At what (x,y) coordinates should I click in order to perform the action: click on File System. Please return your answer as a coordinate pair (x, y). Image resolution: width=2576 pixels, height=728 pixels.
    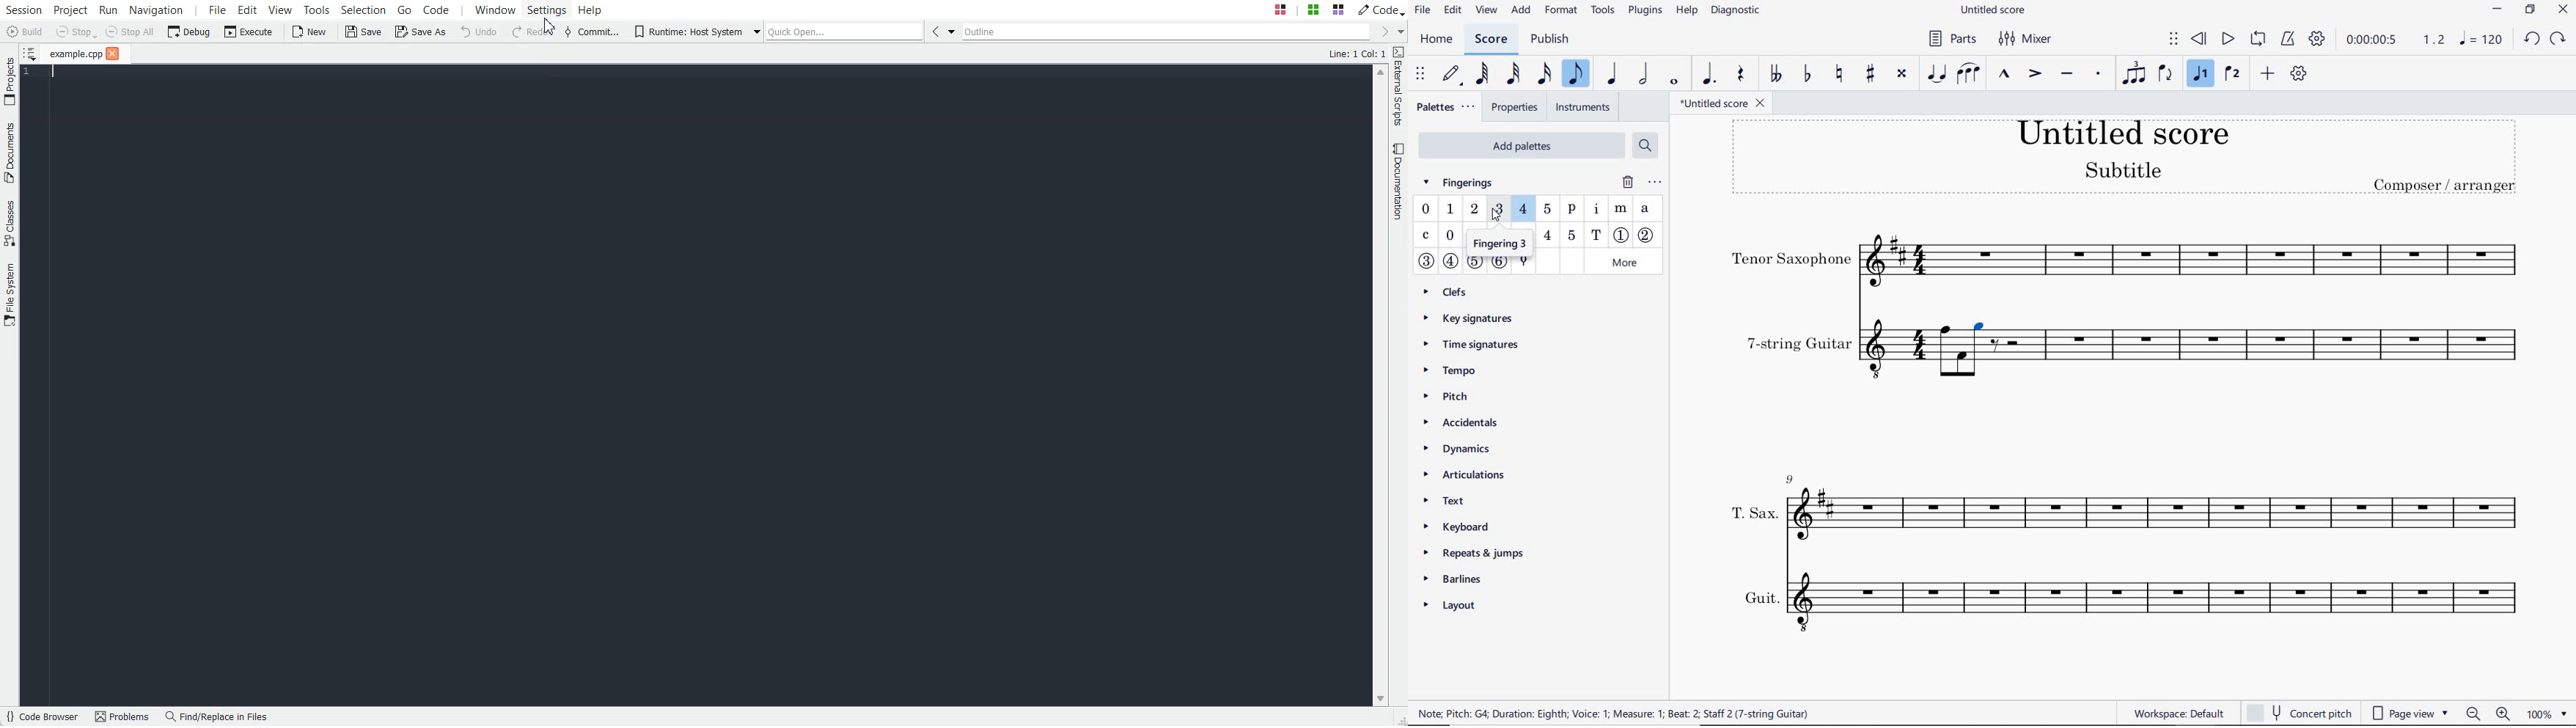
    Looking at the image, I should click on (10, 296).